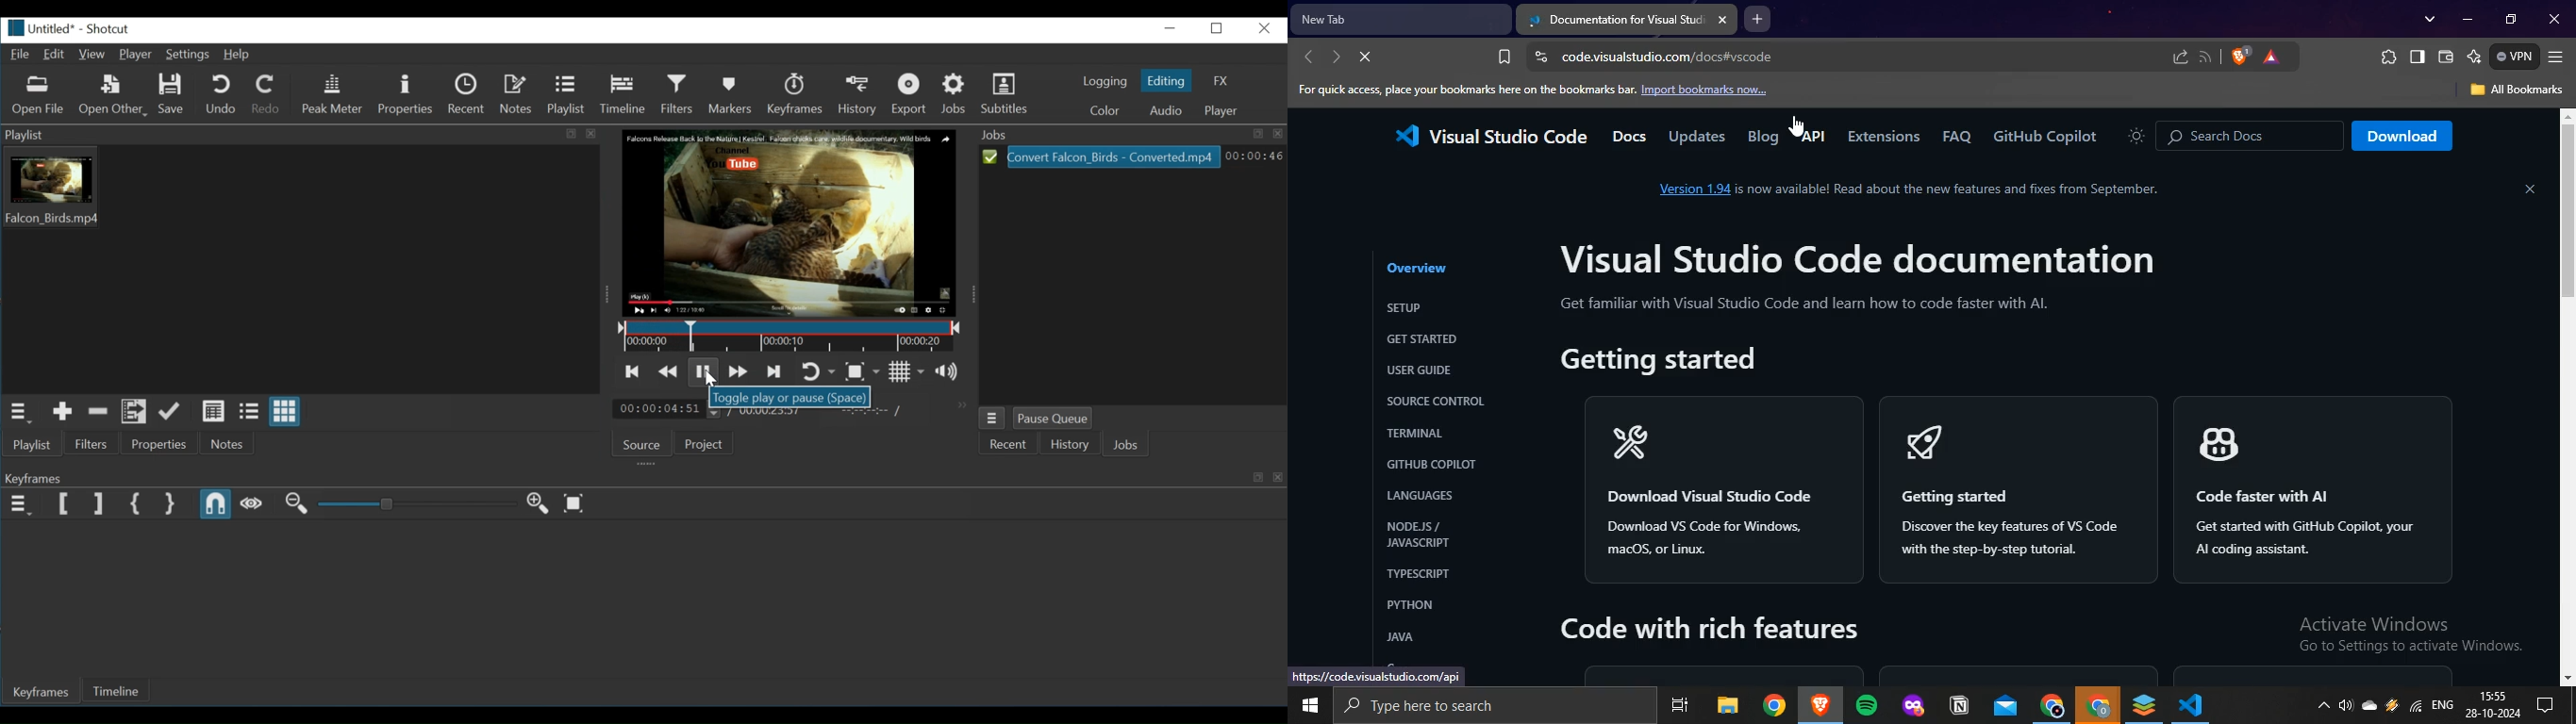  What do you see at coordinates (656, 409) in the screenshot?
I see `00:00:04:50` at bounding box center [656, 409].